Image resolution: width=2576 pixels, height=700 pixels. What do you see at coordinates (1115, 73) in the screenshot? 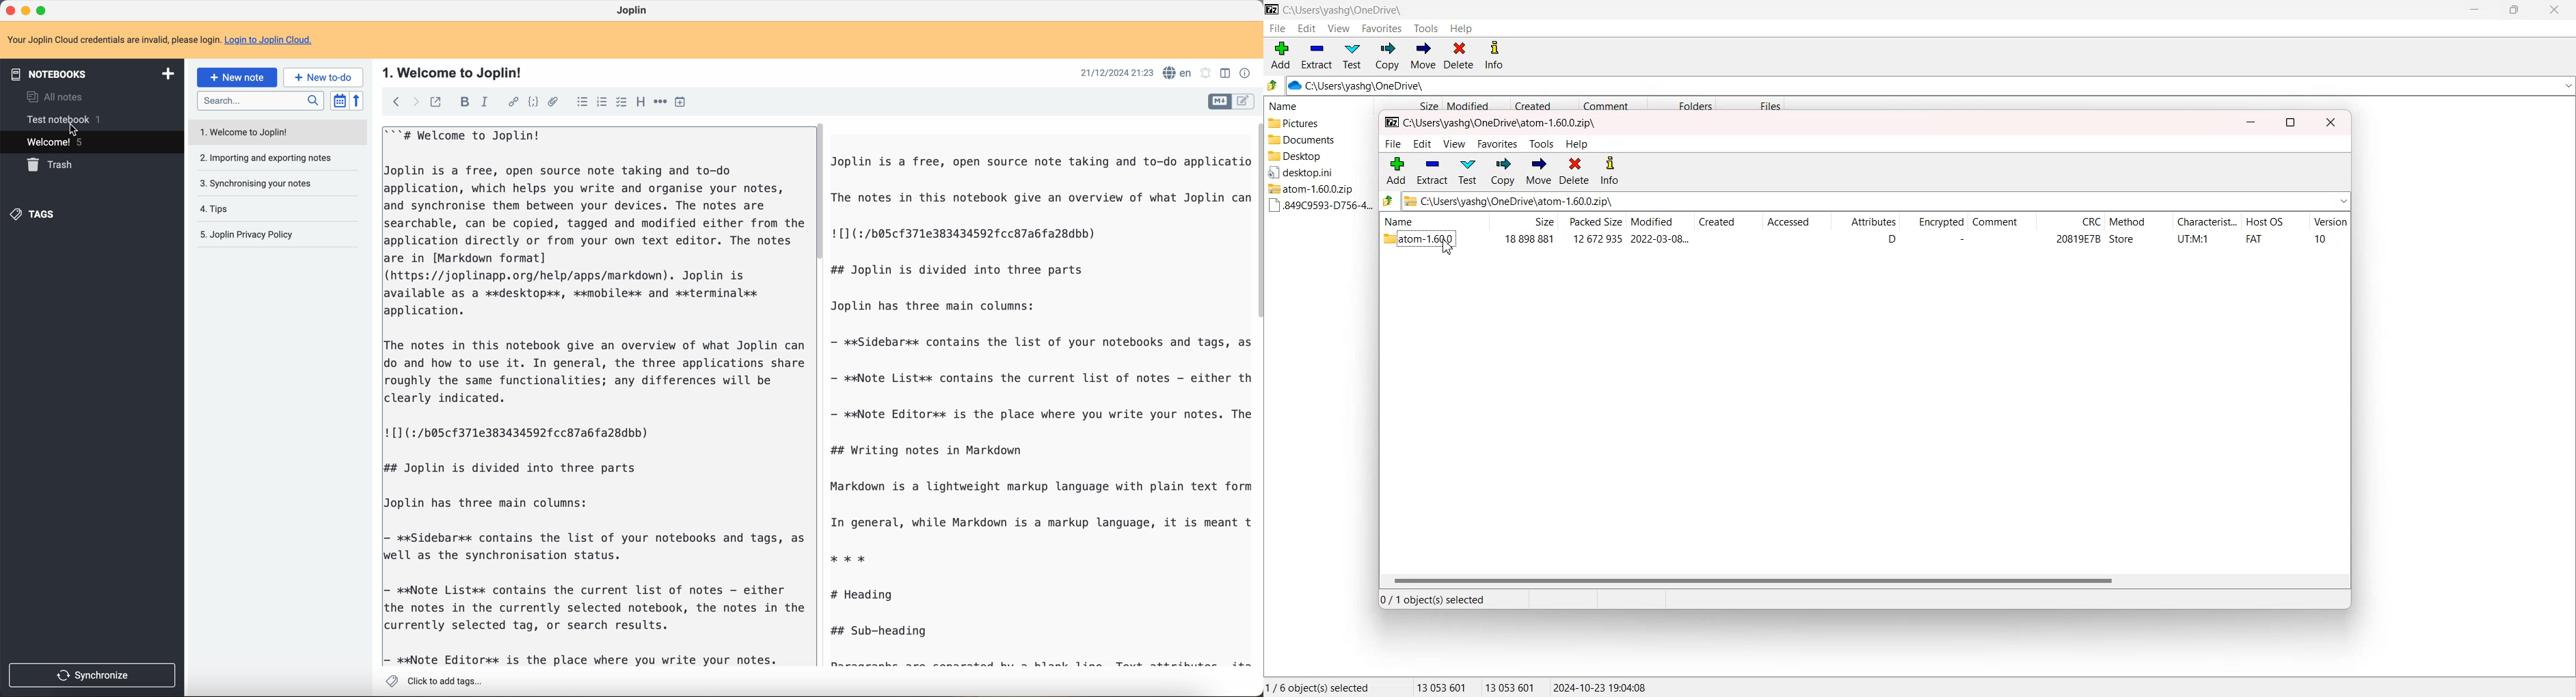
I see `date and hour` at bounding box center [1115, 73].